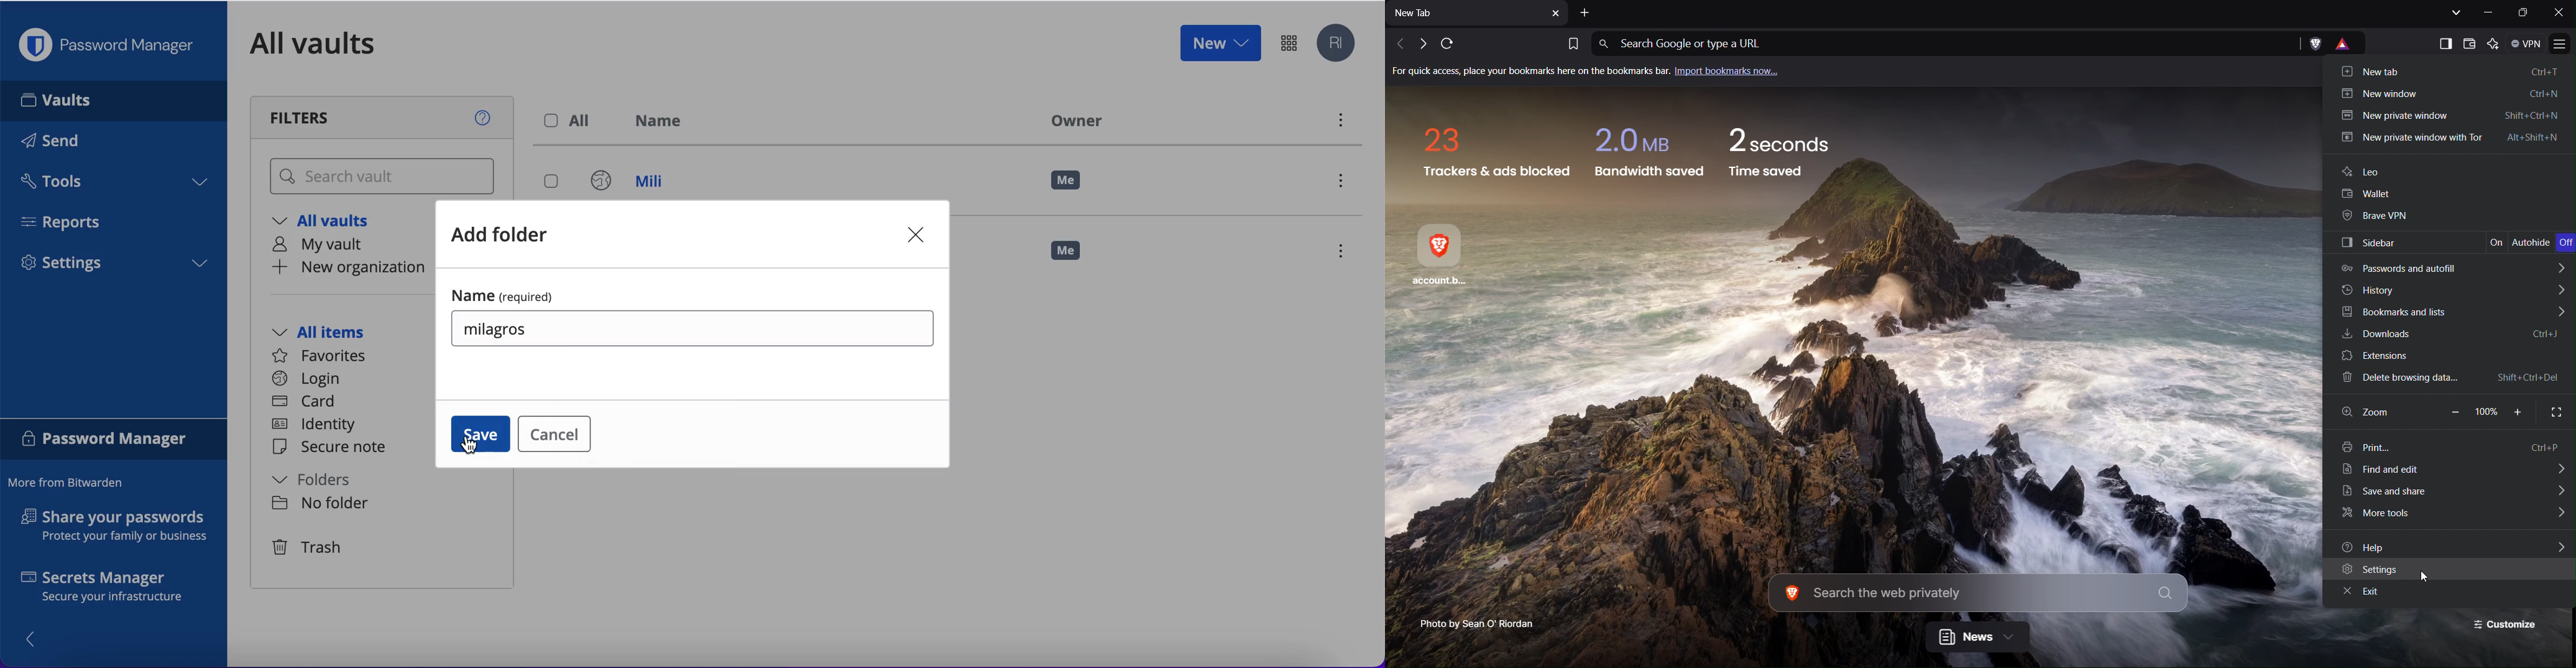 This screenshot has height=672, width=2576. I want to click on more from bitwarden, so click(71, 483).